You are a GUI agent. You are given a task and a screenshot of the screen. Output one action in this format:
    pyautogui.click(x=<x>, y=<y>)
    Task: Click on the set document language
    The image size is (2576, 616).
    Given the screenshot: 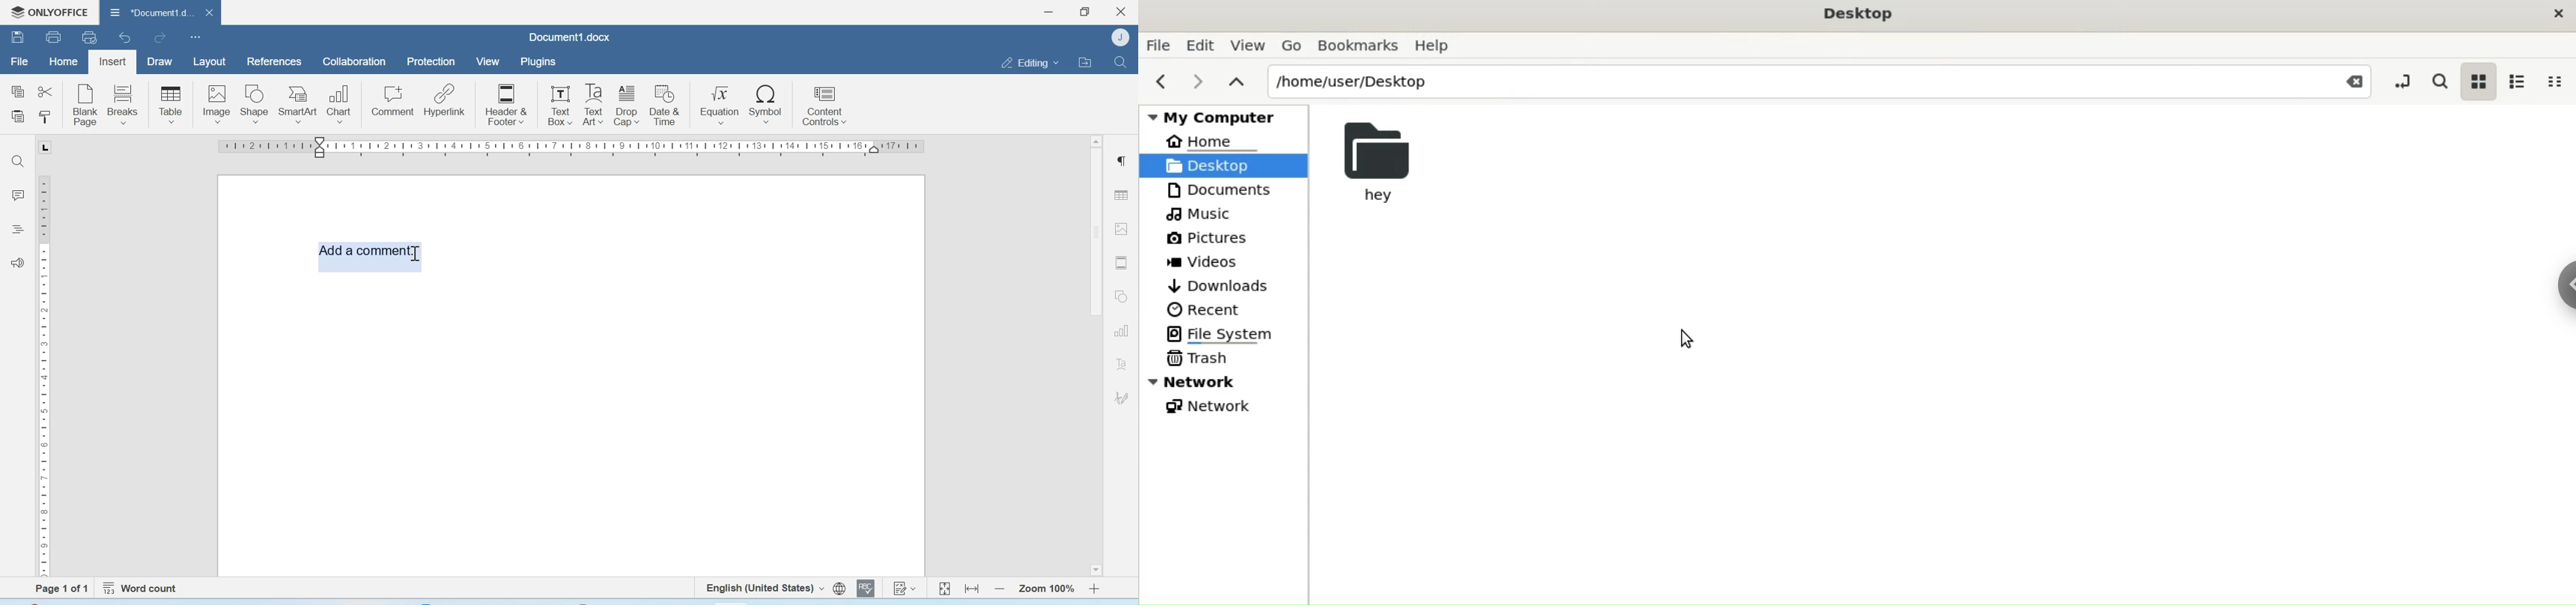 What is the action you would take?
    pyautogui.click(x=840, y=588)
    